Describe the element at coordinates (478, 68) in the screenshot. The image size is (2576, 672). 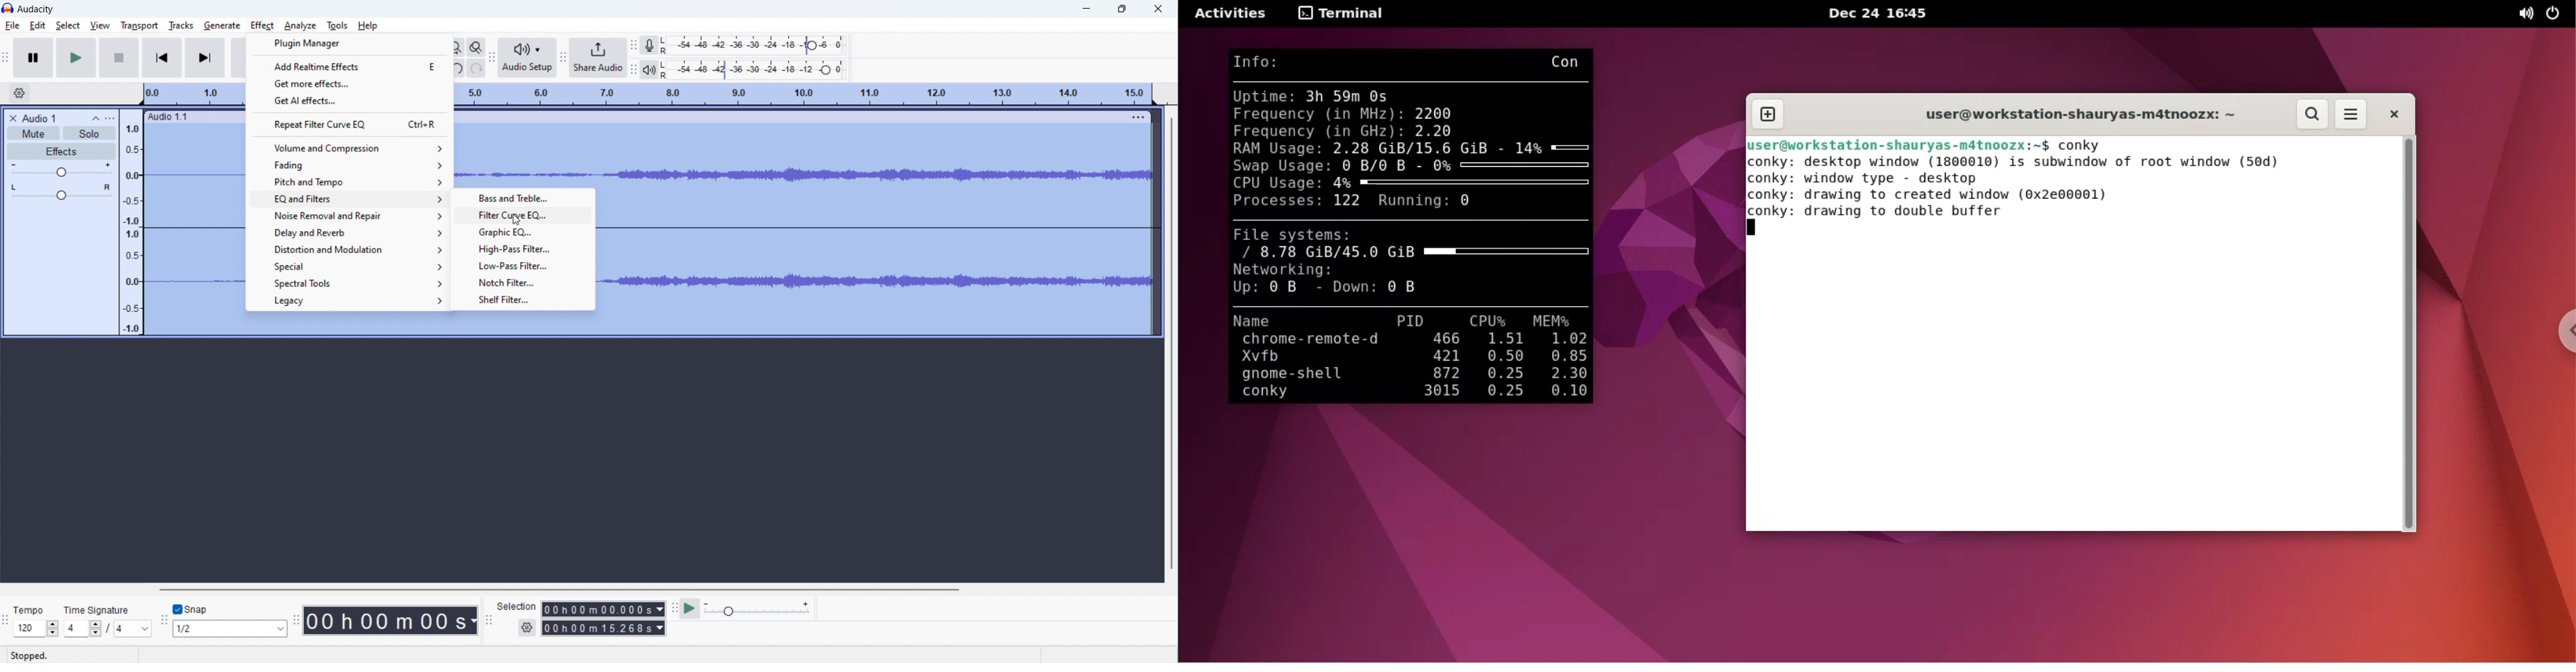
I see `redo` at that location.